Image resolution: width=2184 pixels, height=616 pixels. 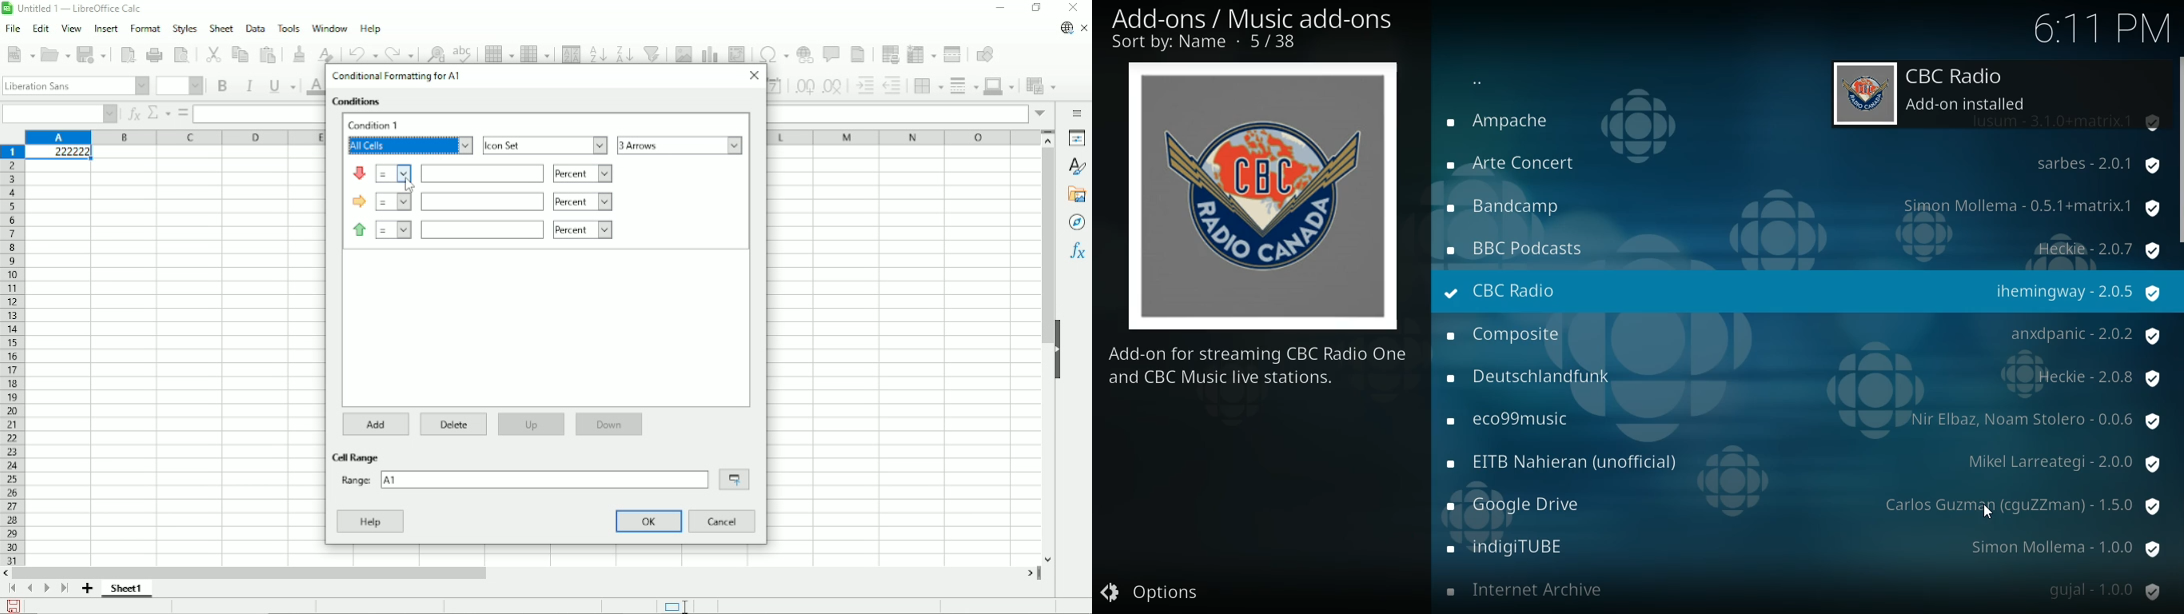 I want to click on protection, so click(x=2025, y=422).